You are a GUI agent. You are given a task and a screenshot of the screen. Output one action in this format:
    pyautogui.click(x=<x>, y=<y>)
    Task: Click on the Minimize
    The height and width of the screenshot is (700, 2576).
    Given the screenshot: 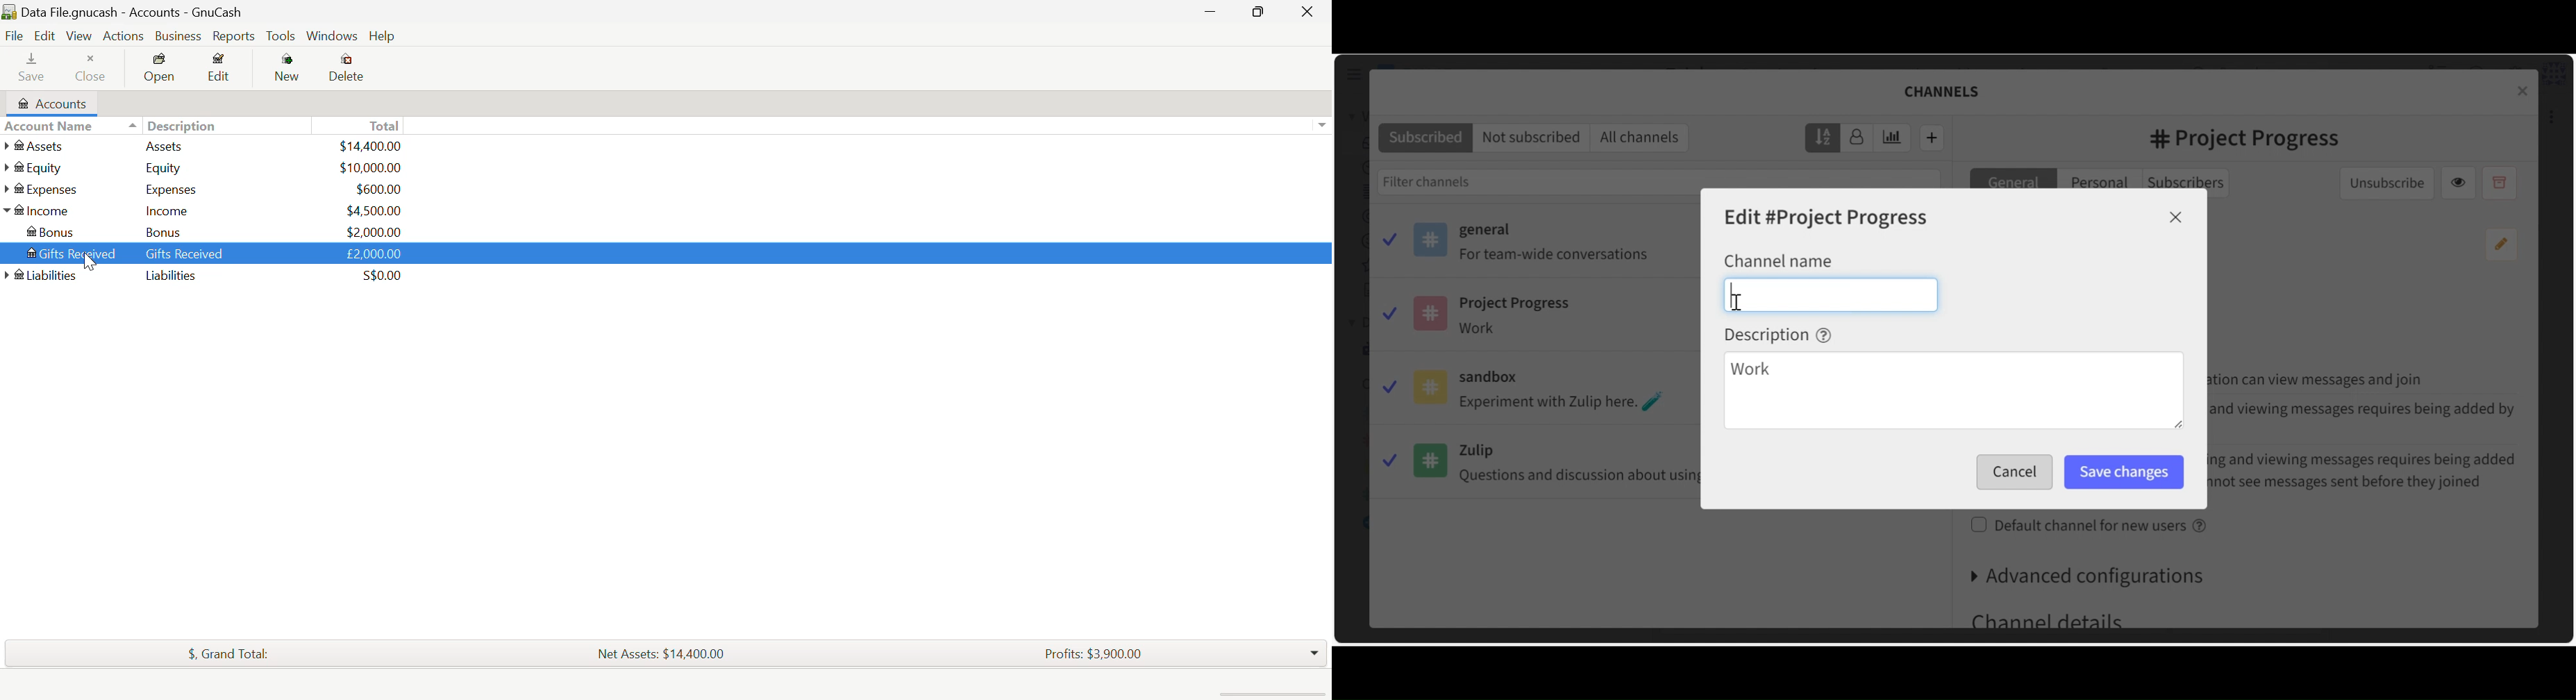 What is the action you would take?
    pyautogui.click(x=1263, y=11)
    